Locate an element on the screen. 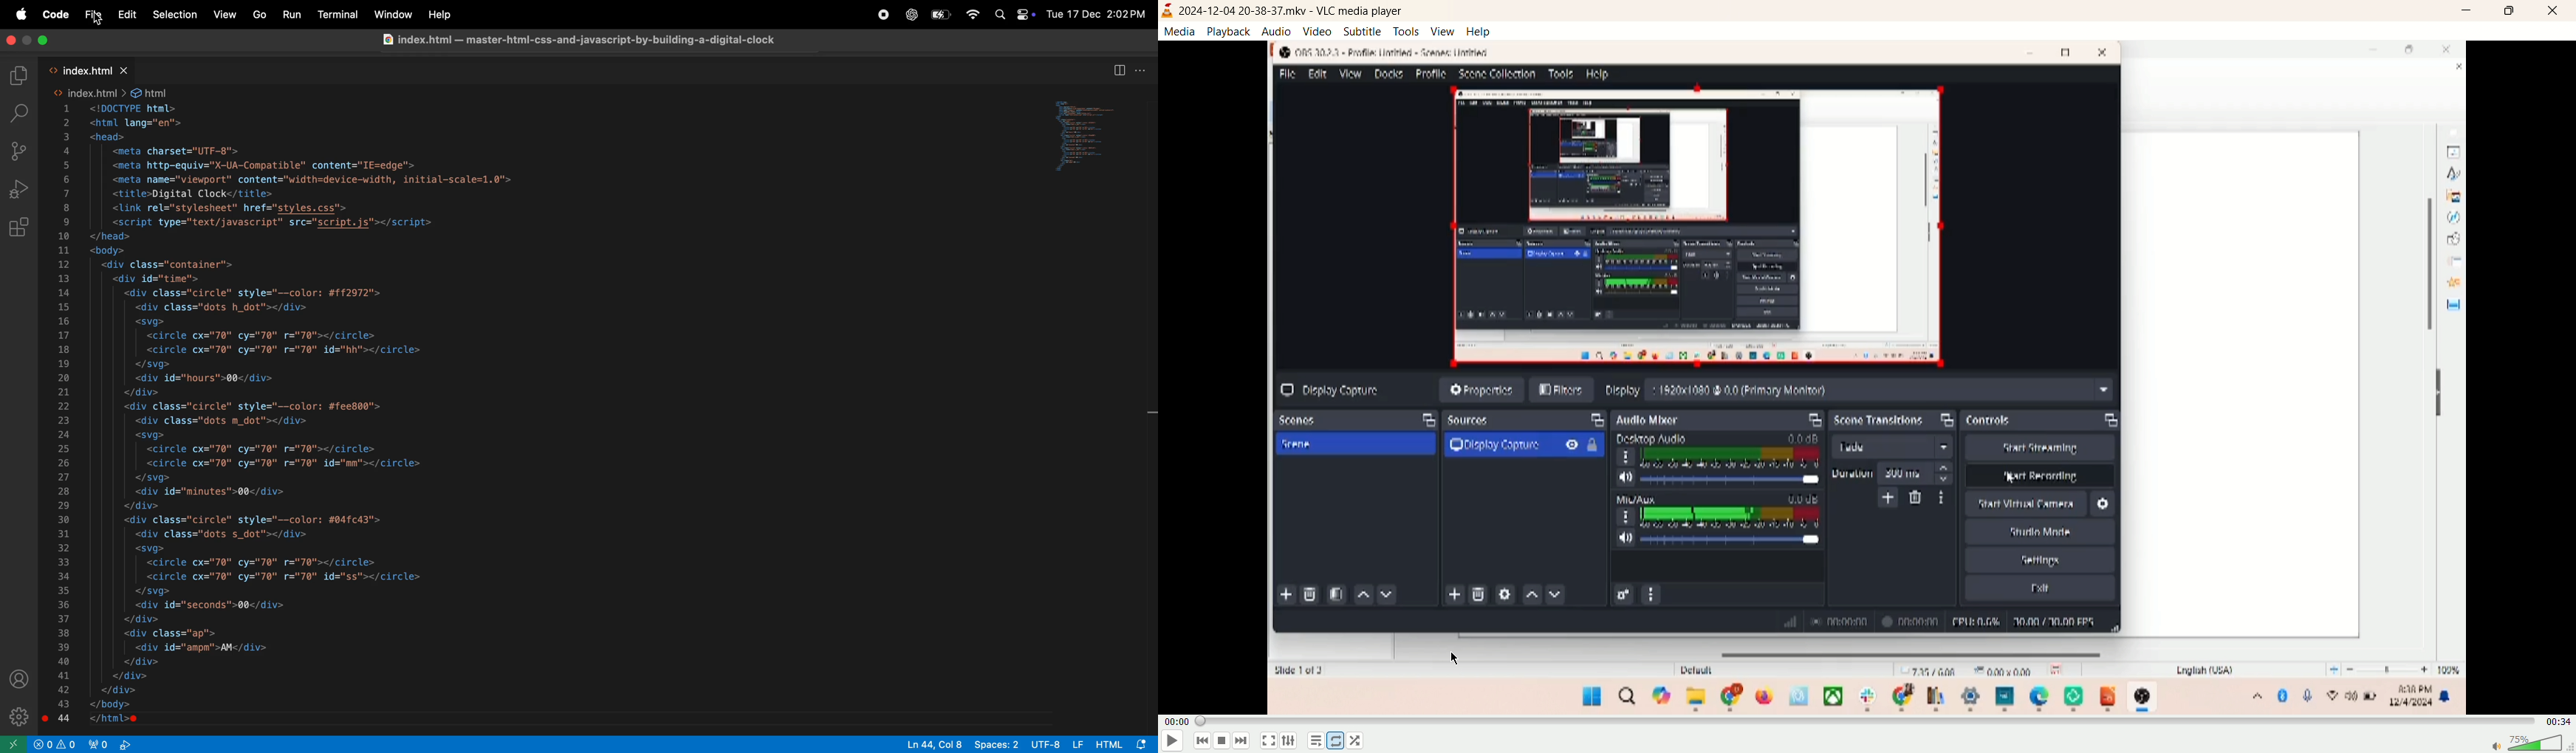 Image resolution: width=2576 pixels, height=756 pixels. Breakpoint is located at coordinates (45, 716).